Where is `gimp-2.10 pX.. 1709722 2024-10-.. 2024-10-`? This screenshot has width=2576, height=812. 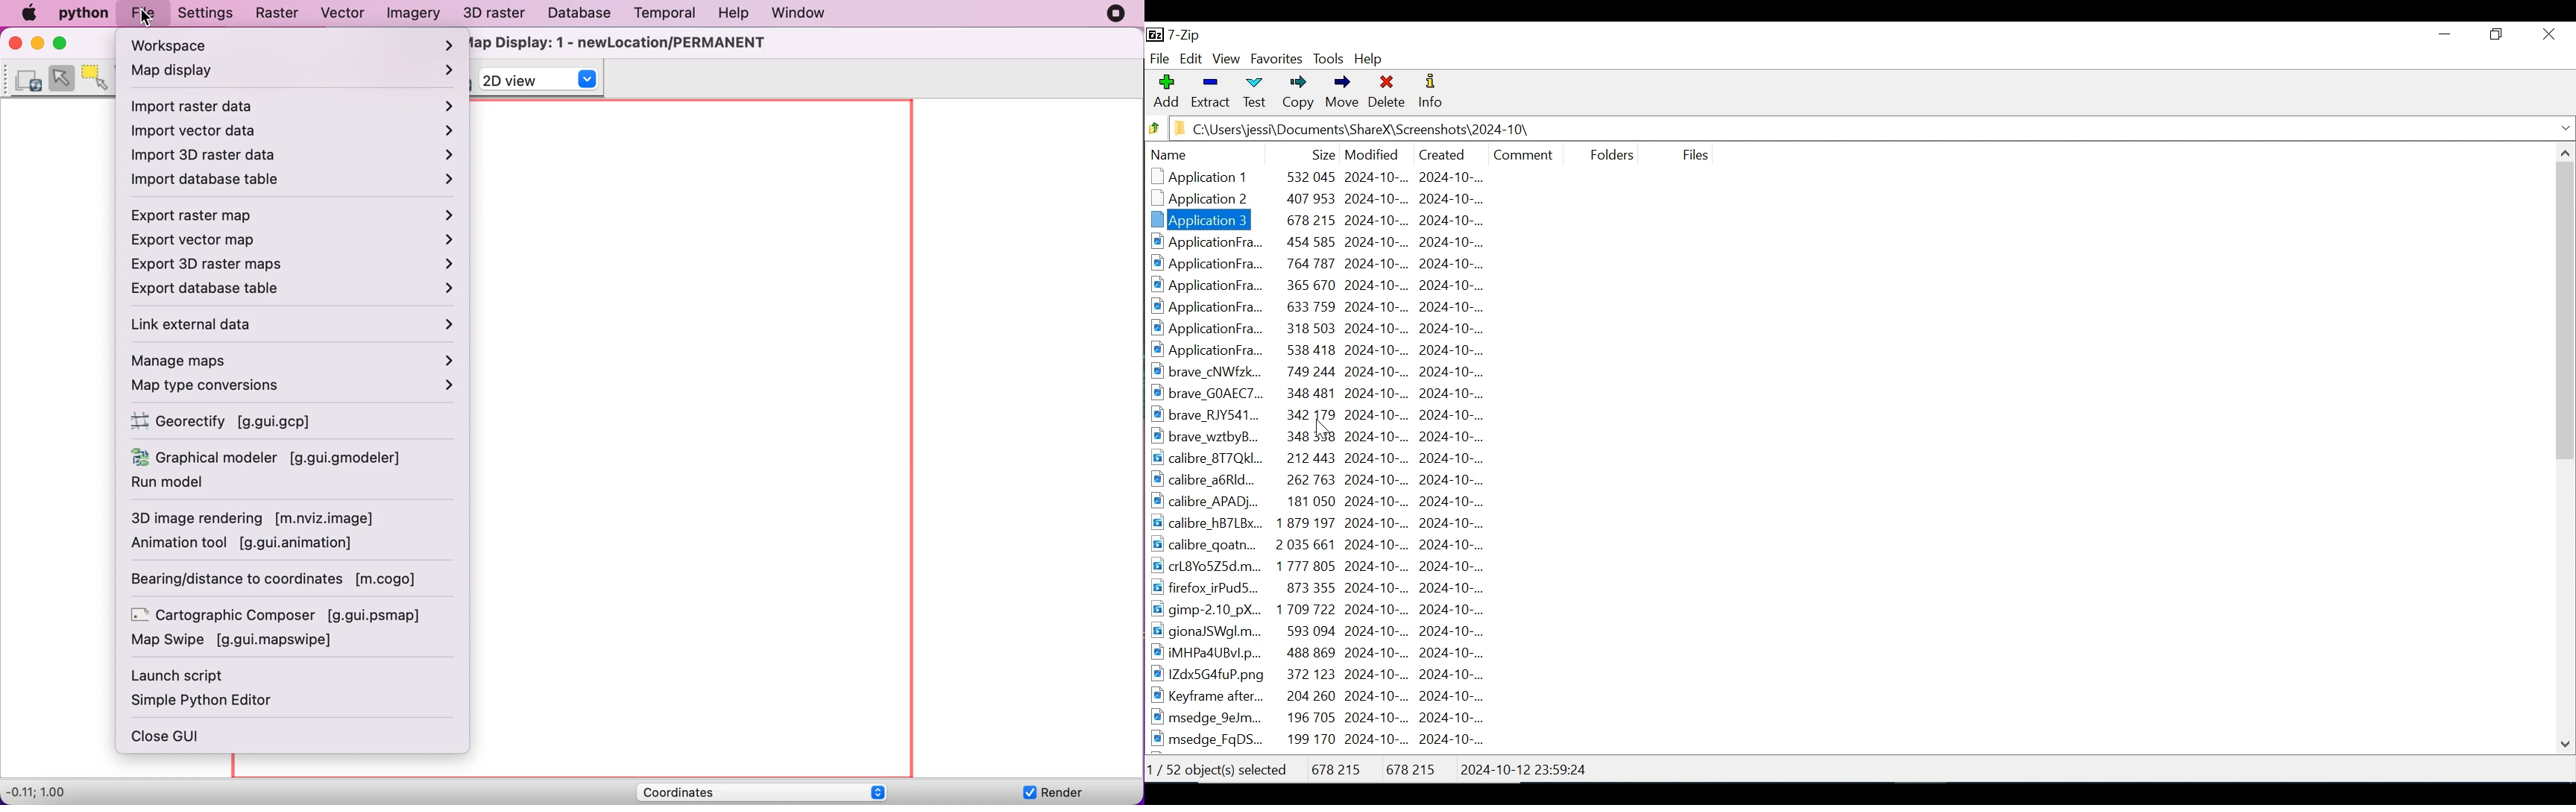
gimp-2.10 pX.. 1709722 2024-10-.. 2024-10- is located at coordinates (1319, 609).